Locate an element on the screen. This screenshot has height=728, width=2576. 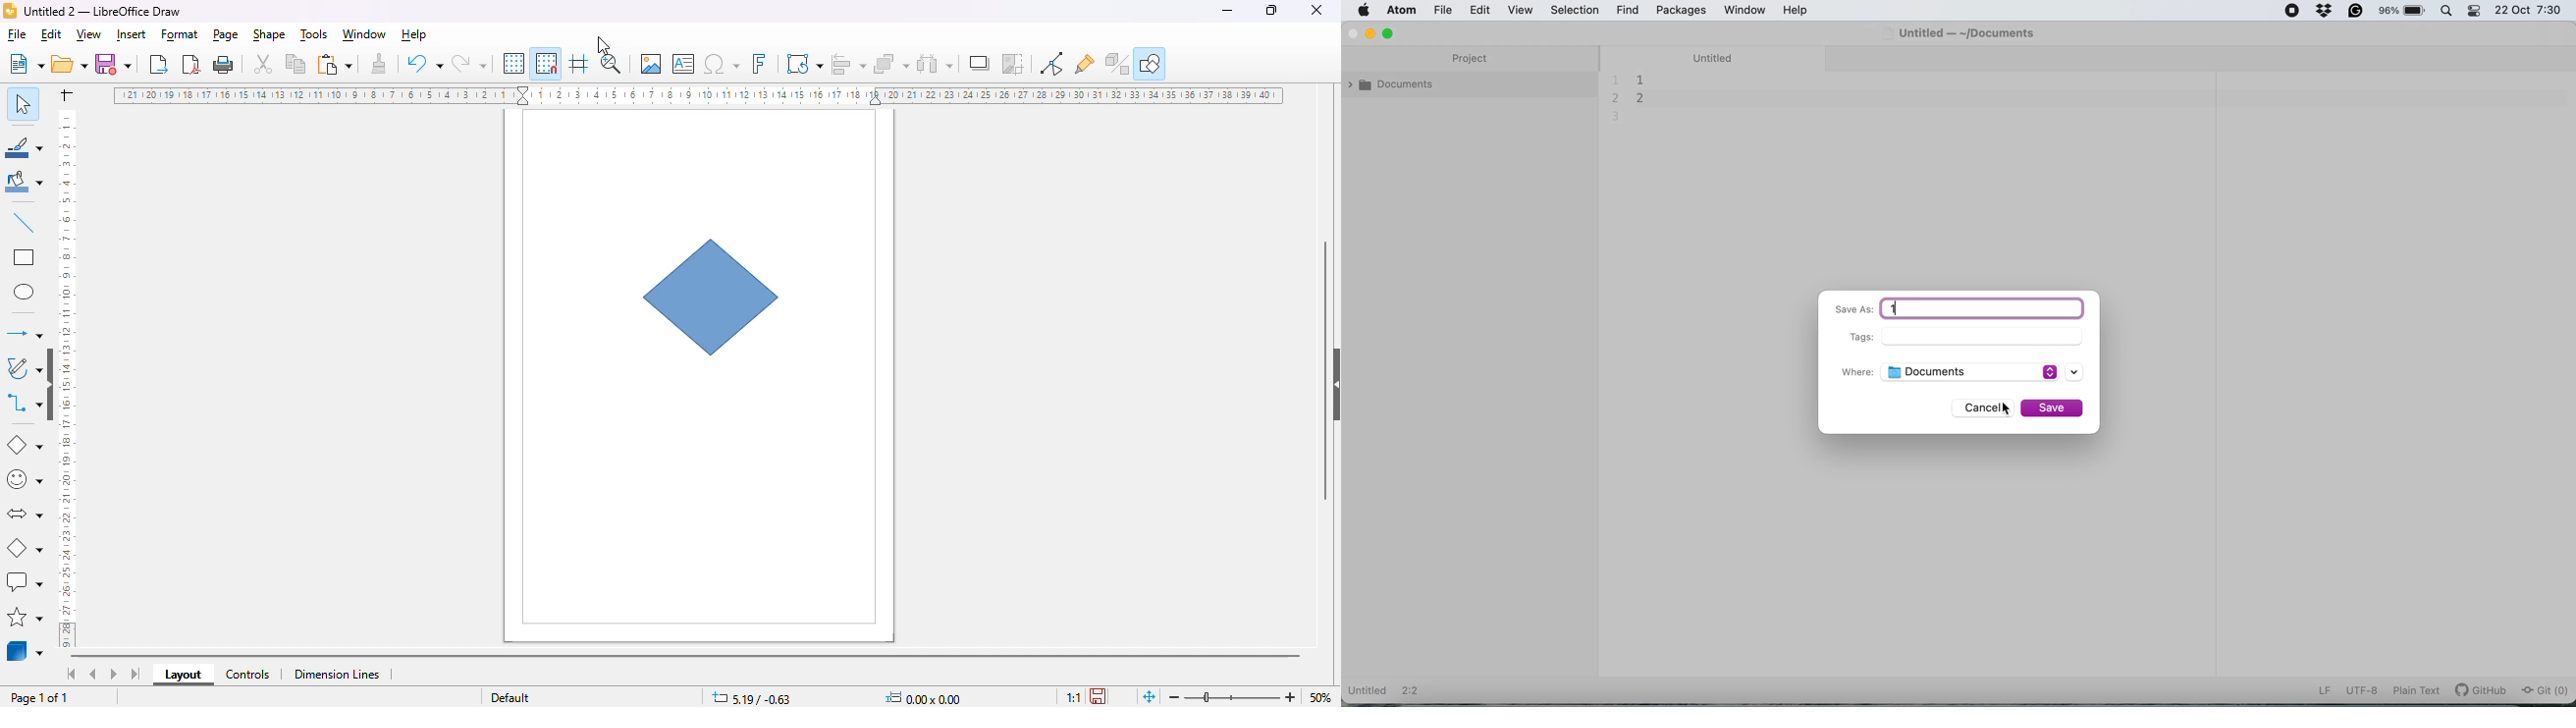
position and size coordinates is located at coordinates (758, 696).